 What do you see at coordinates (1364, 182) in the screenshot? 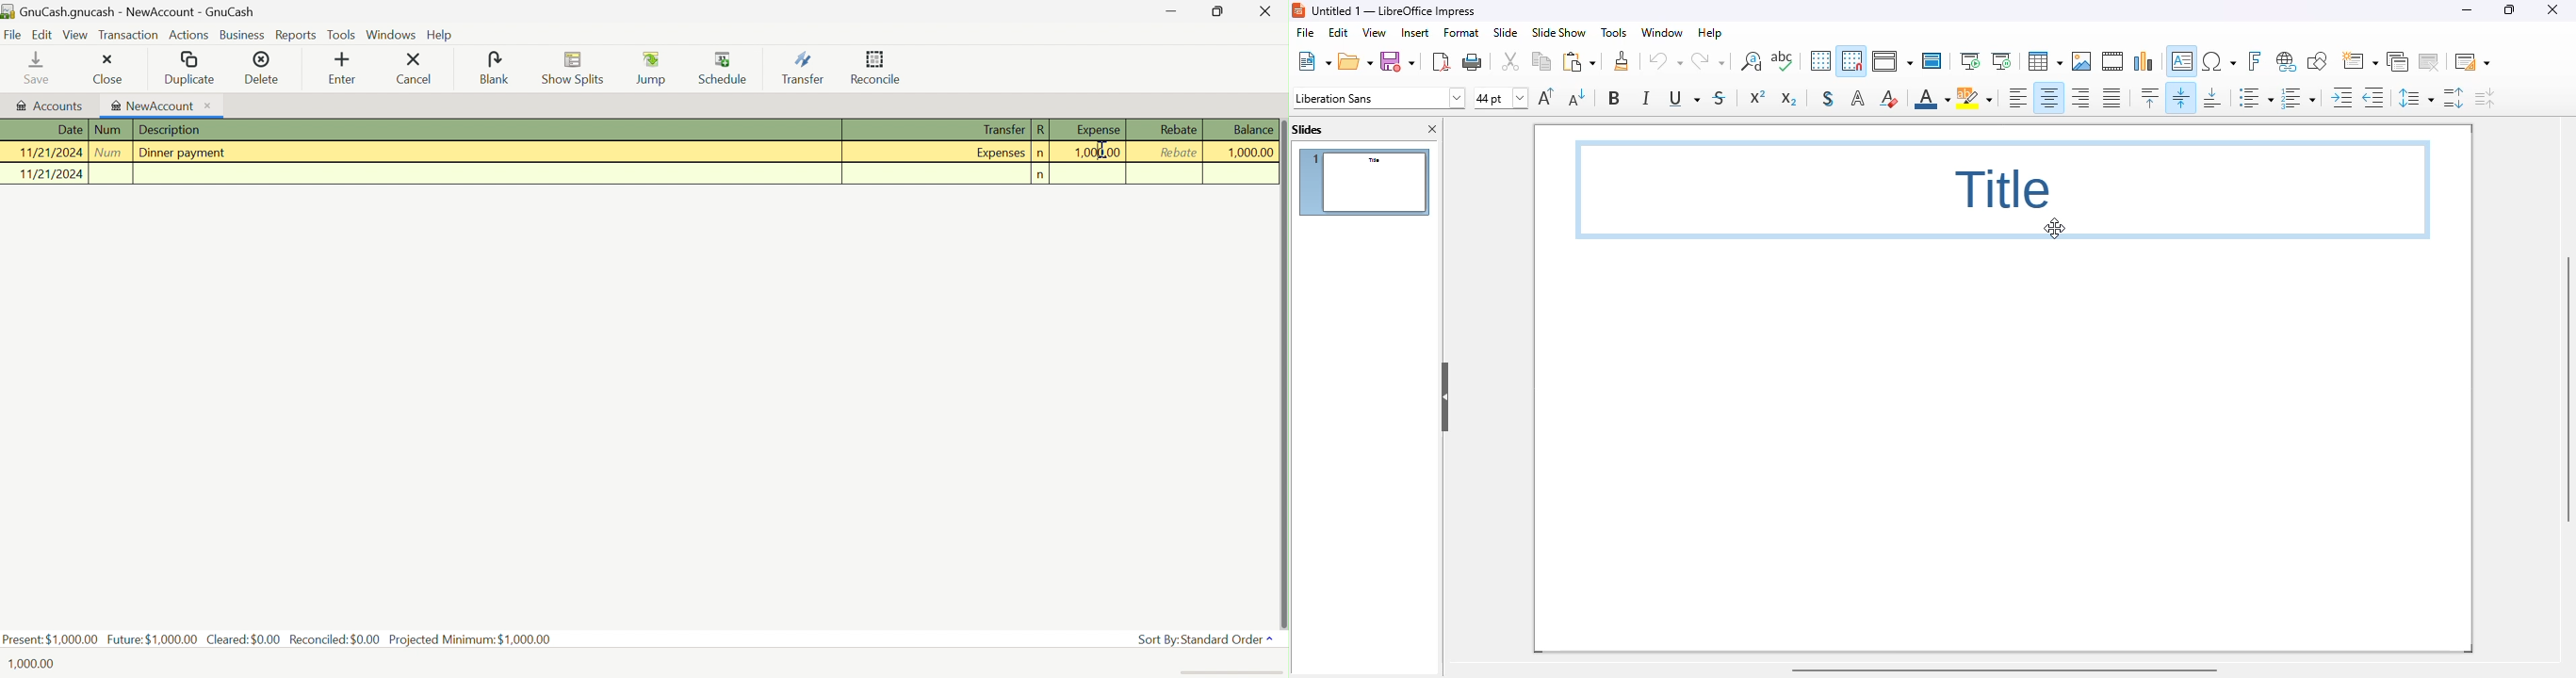
I see `slide 1` at bounding box center [1364, 182].